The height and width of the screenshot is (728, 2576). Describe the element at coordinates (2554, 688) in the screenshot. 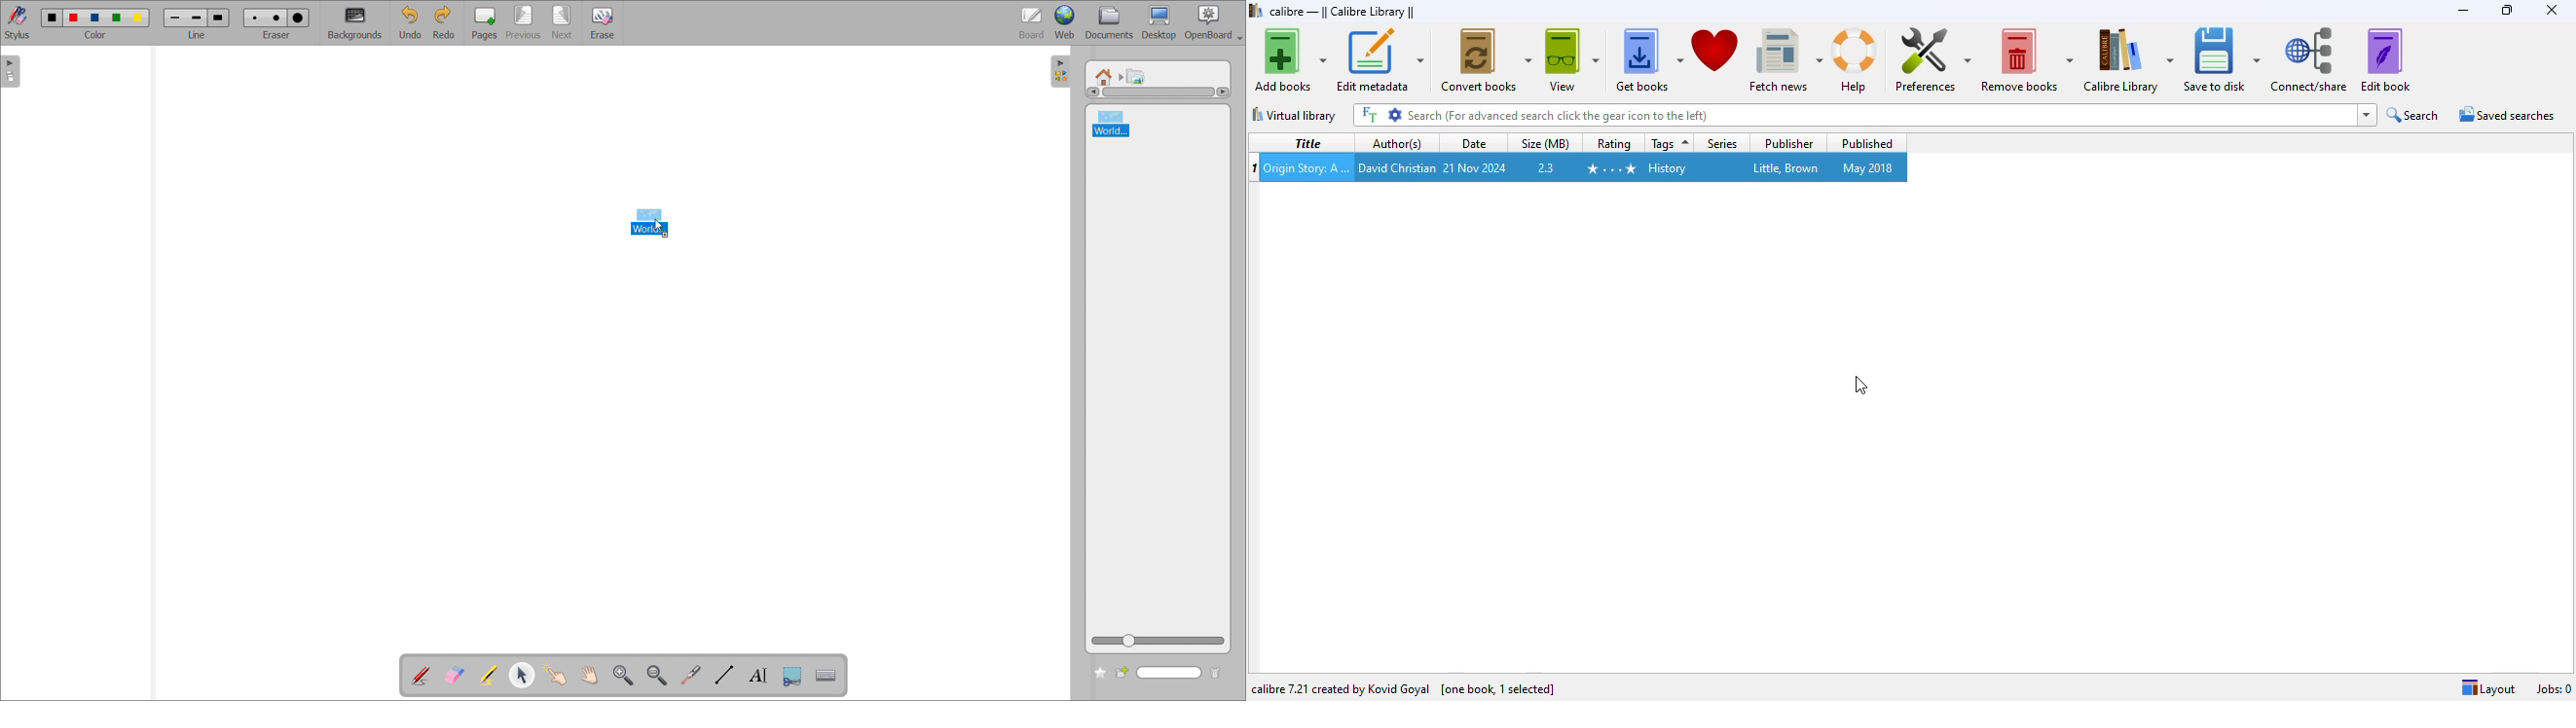

I see `Jobs: 0` at that location.